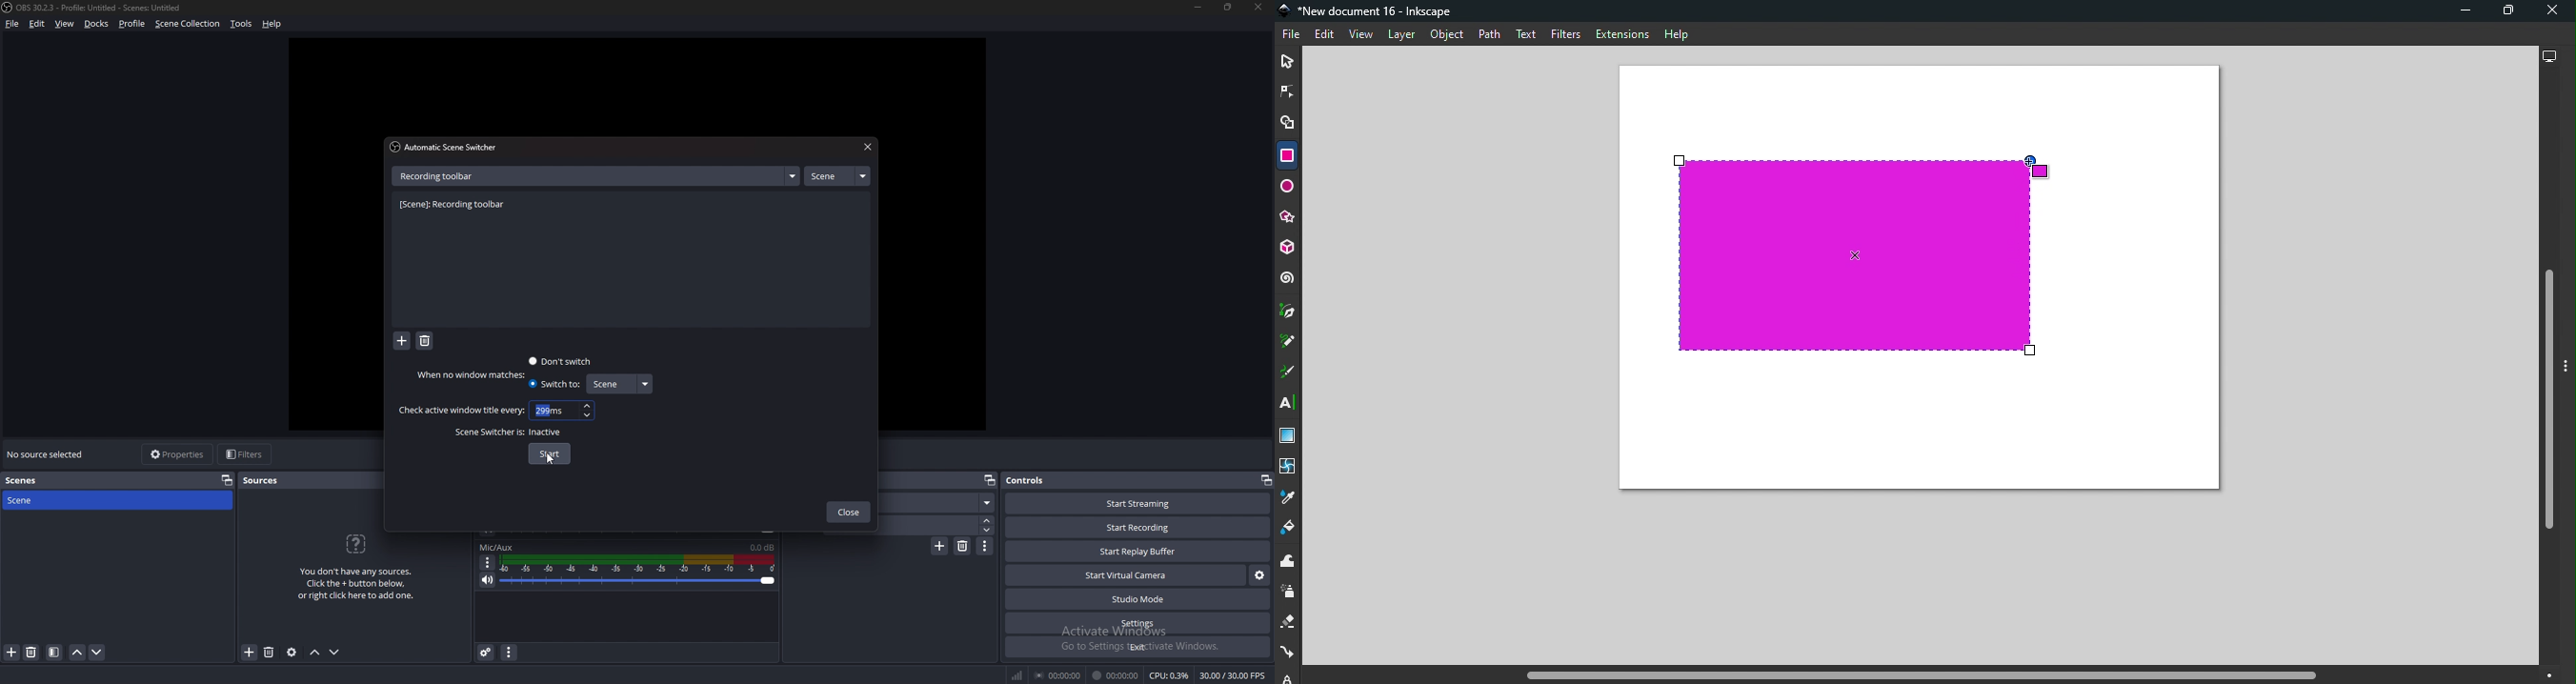 The height and width of the screenshot is (700, 2576). Describe the element at coordinates (1287, 63) in the screenshot. I see `Selector` at that location.